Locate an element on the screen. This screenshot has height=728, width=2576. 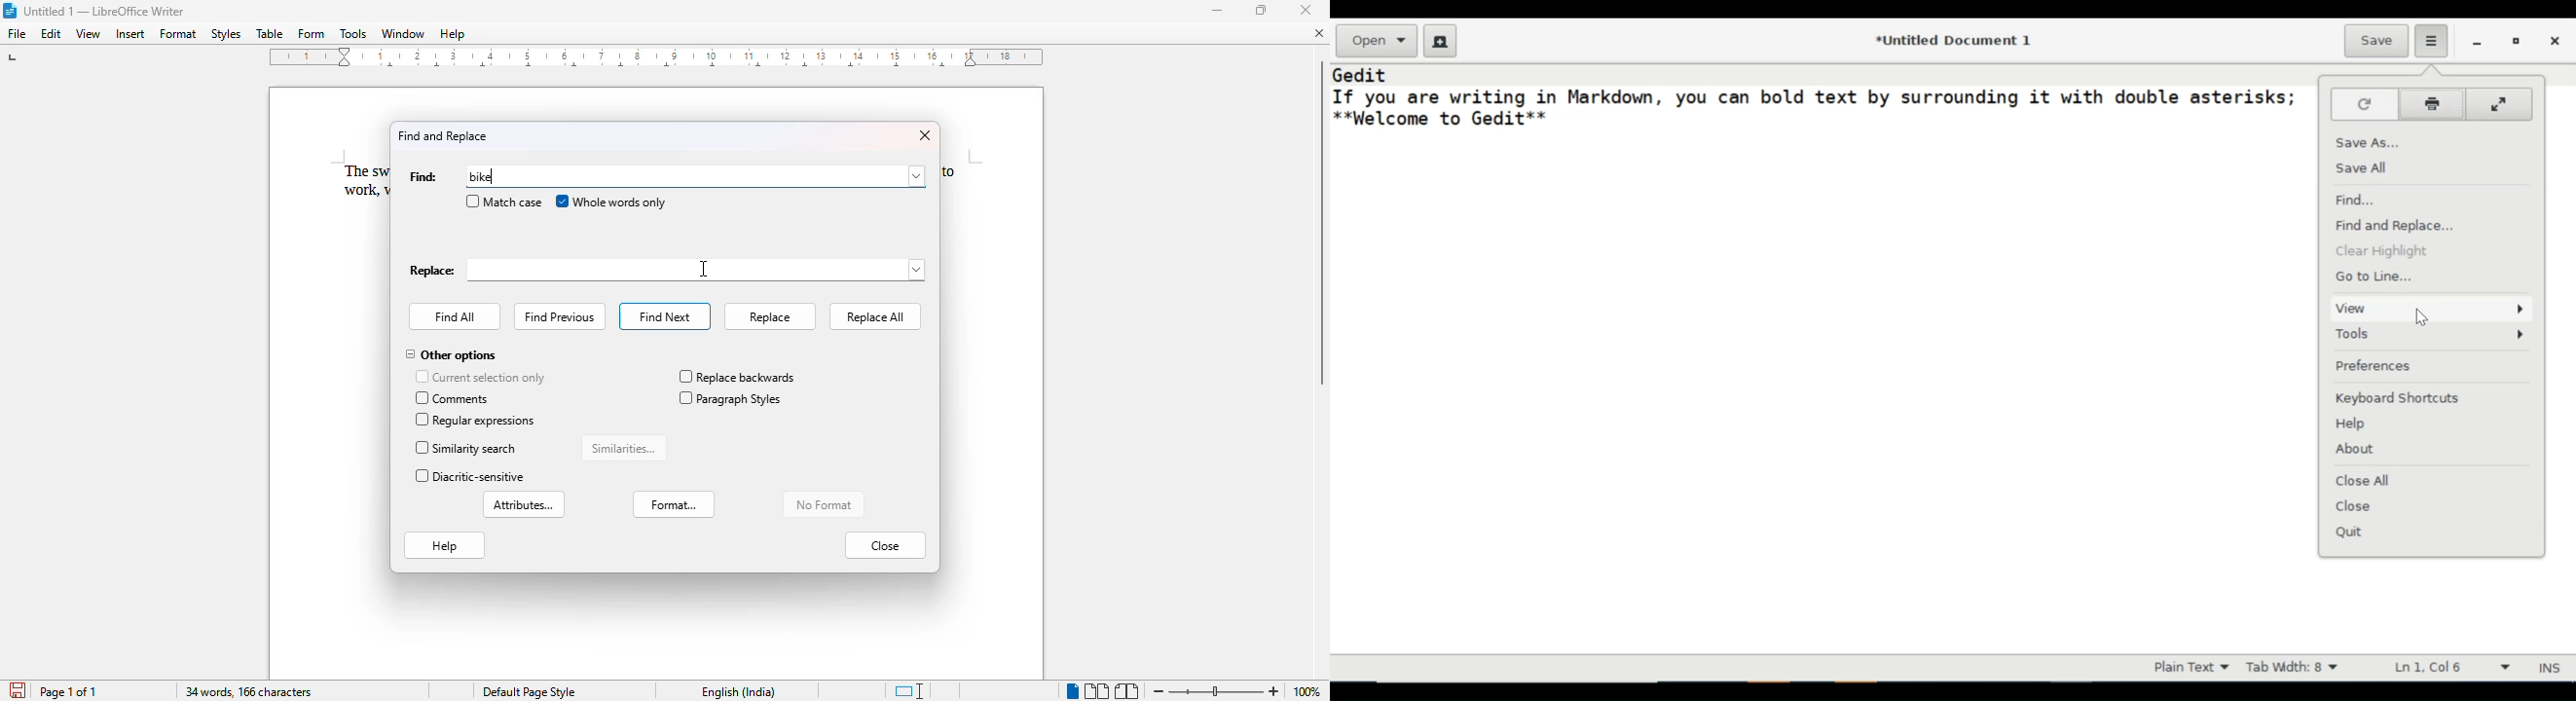
window is located at coordinates (402, 34).